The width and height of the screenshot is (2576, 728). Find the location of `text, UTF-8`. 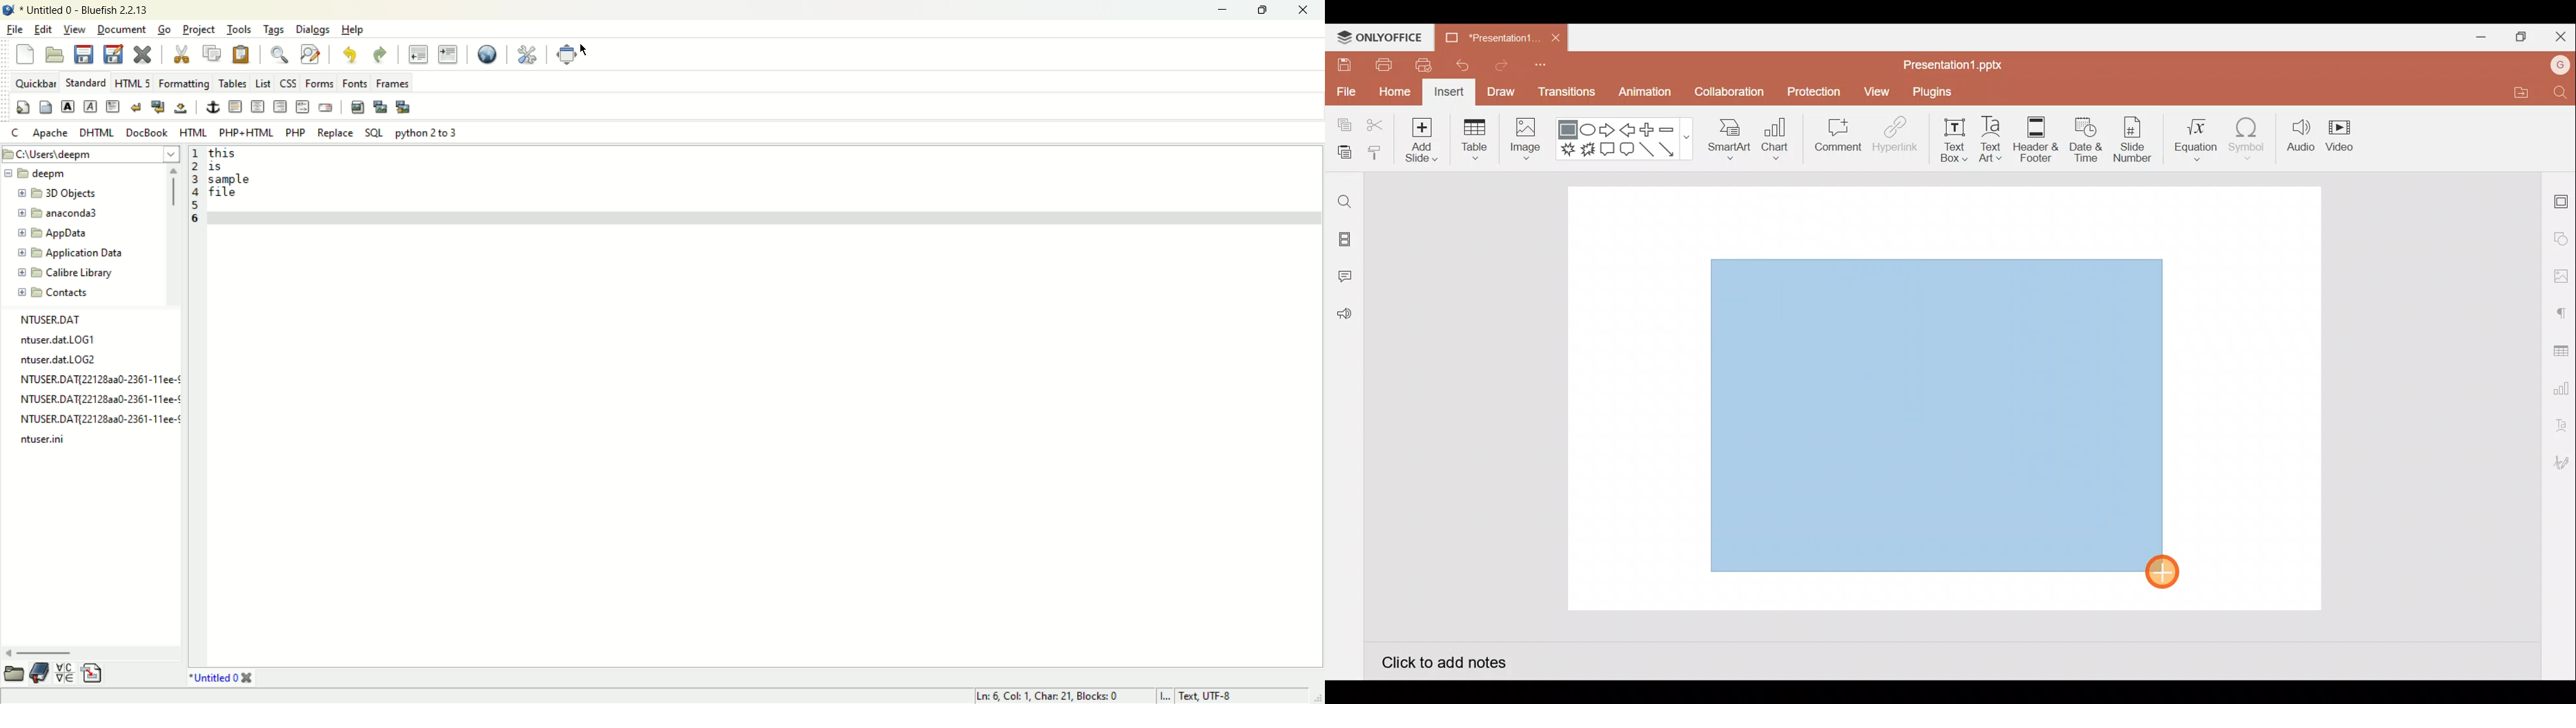

text, UTF-8 is located at coordinates (1214, 695).